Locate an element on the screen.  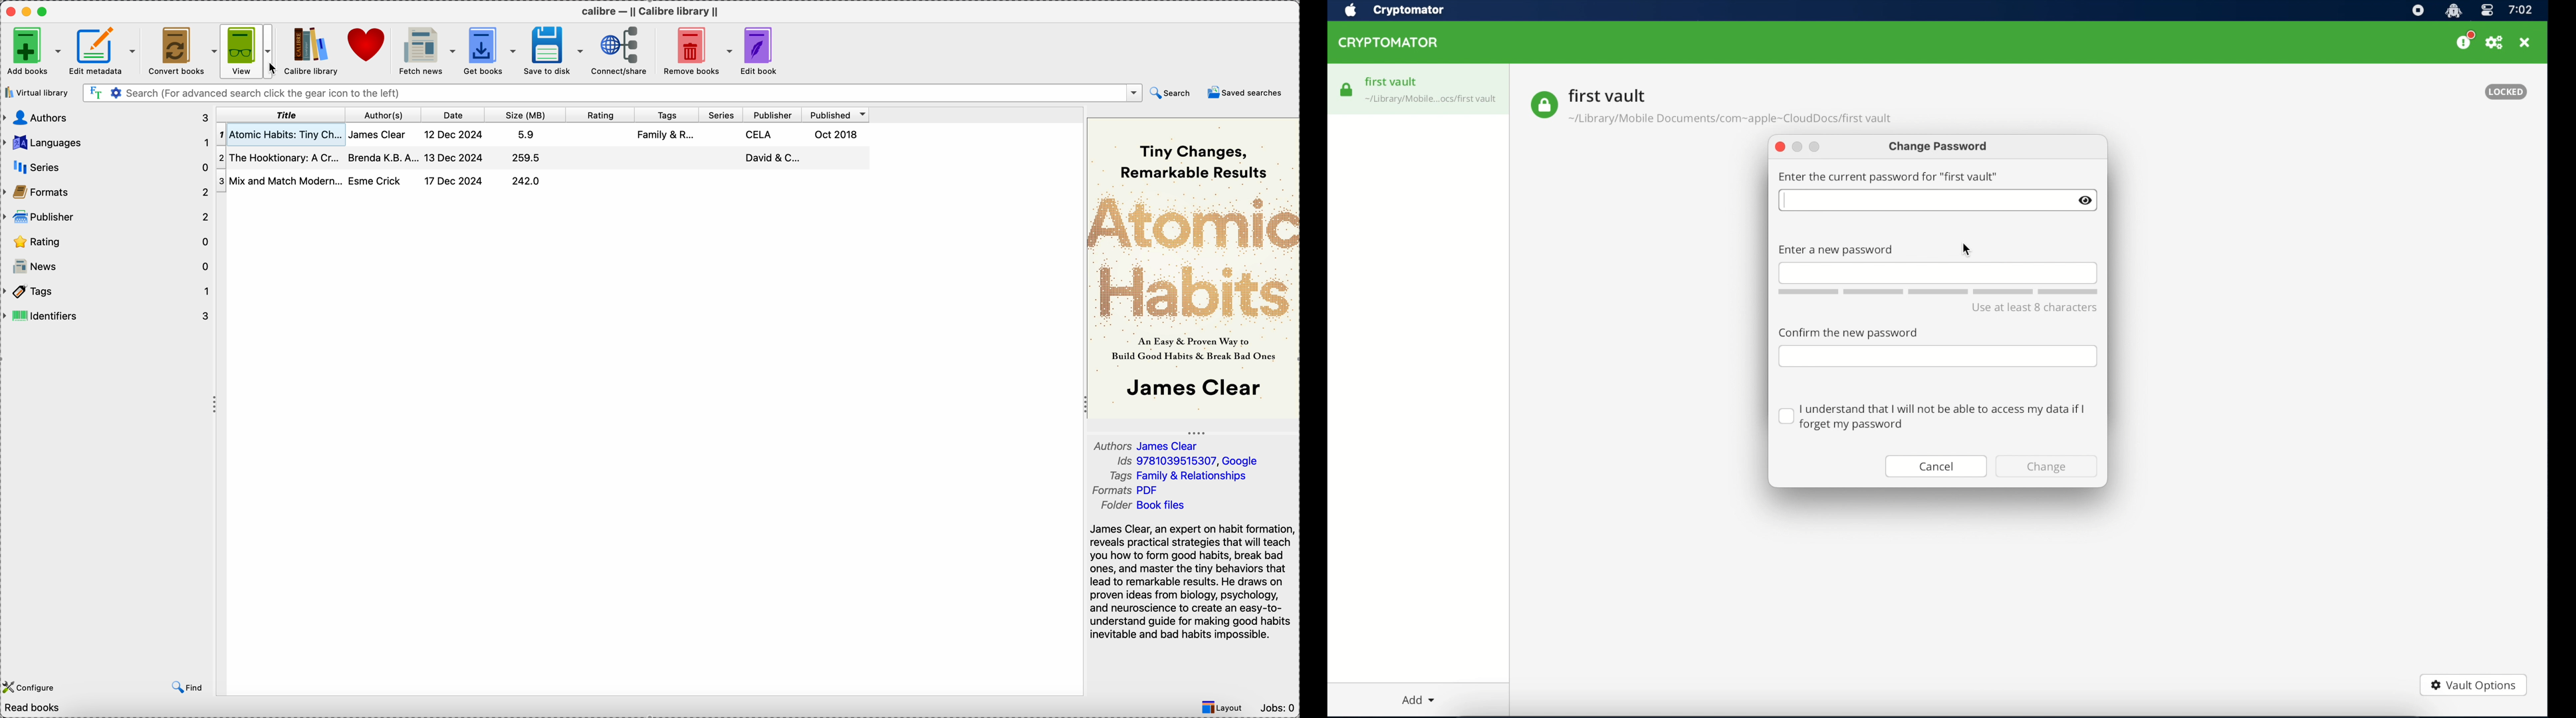
add books is located at coordinates (32, 50).